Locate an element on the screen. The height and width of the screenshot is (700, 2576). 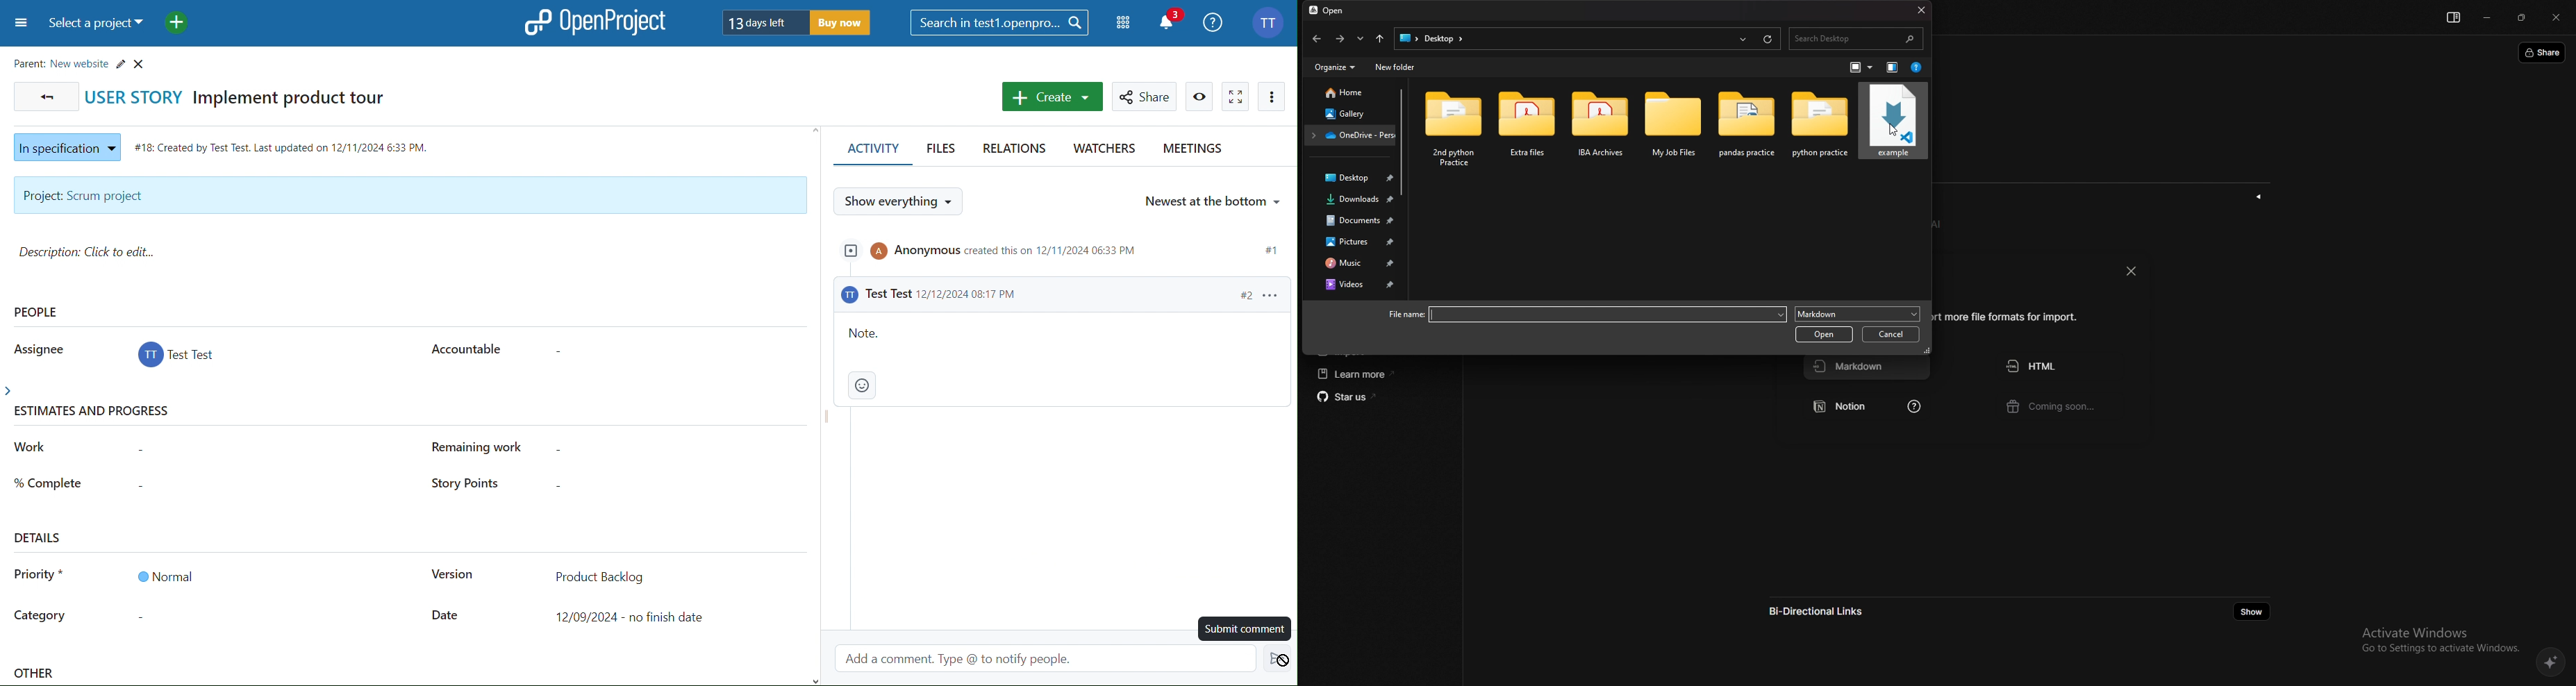
folder is located at coordinates (1676, 131).